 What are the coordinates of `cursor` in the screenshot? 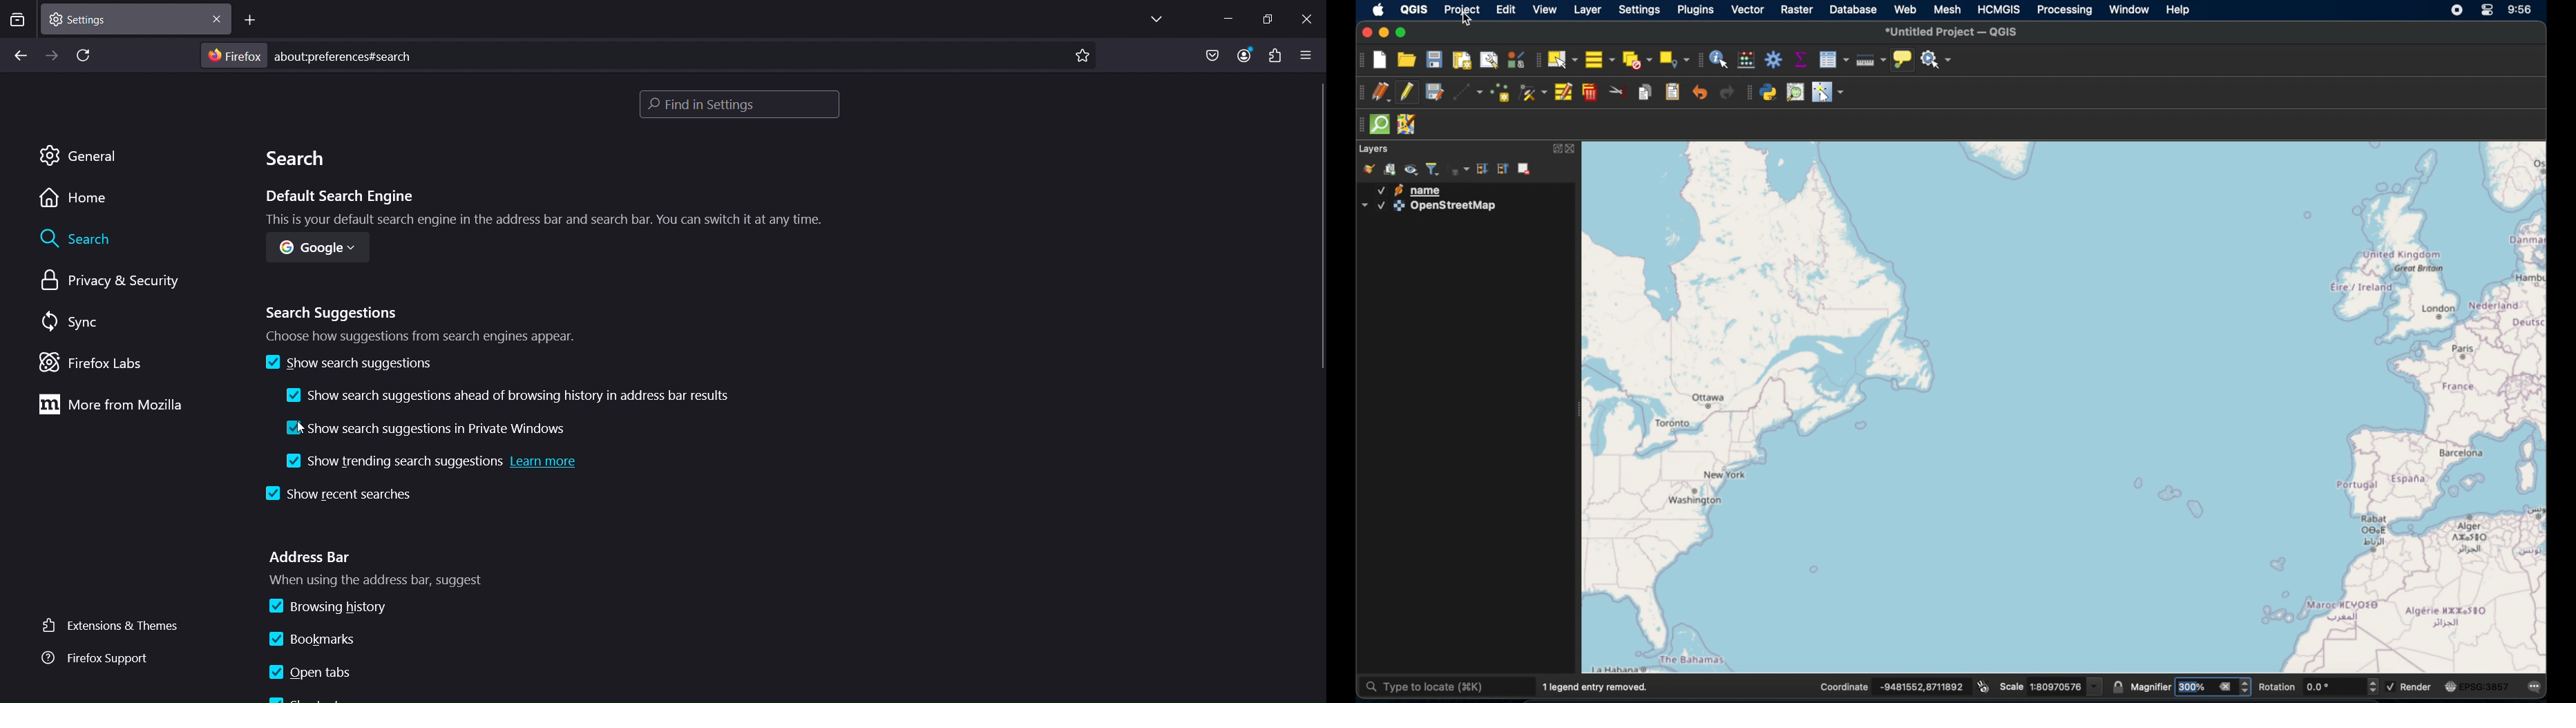 It's located at (1462, 20).